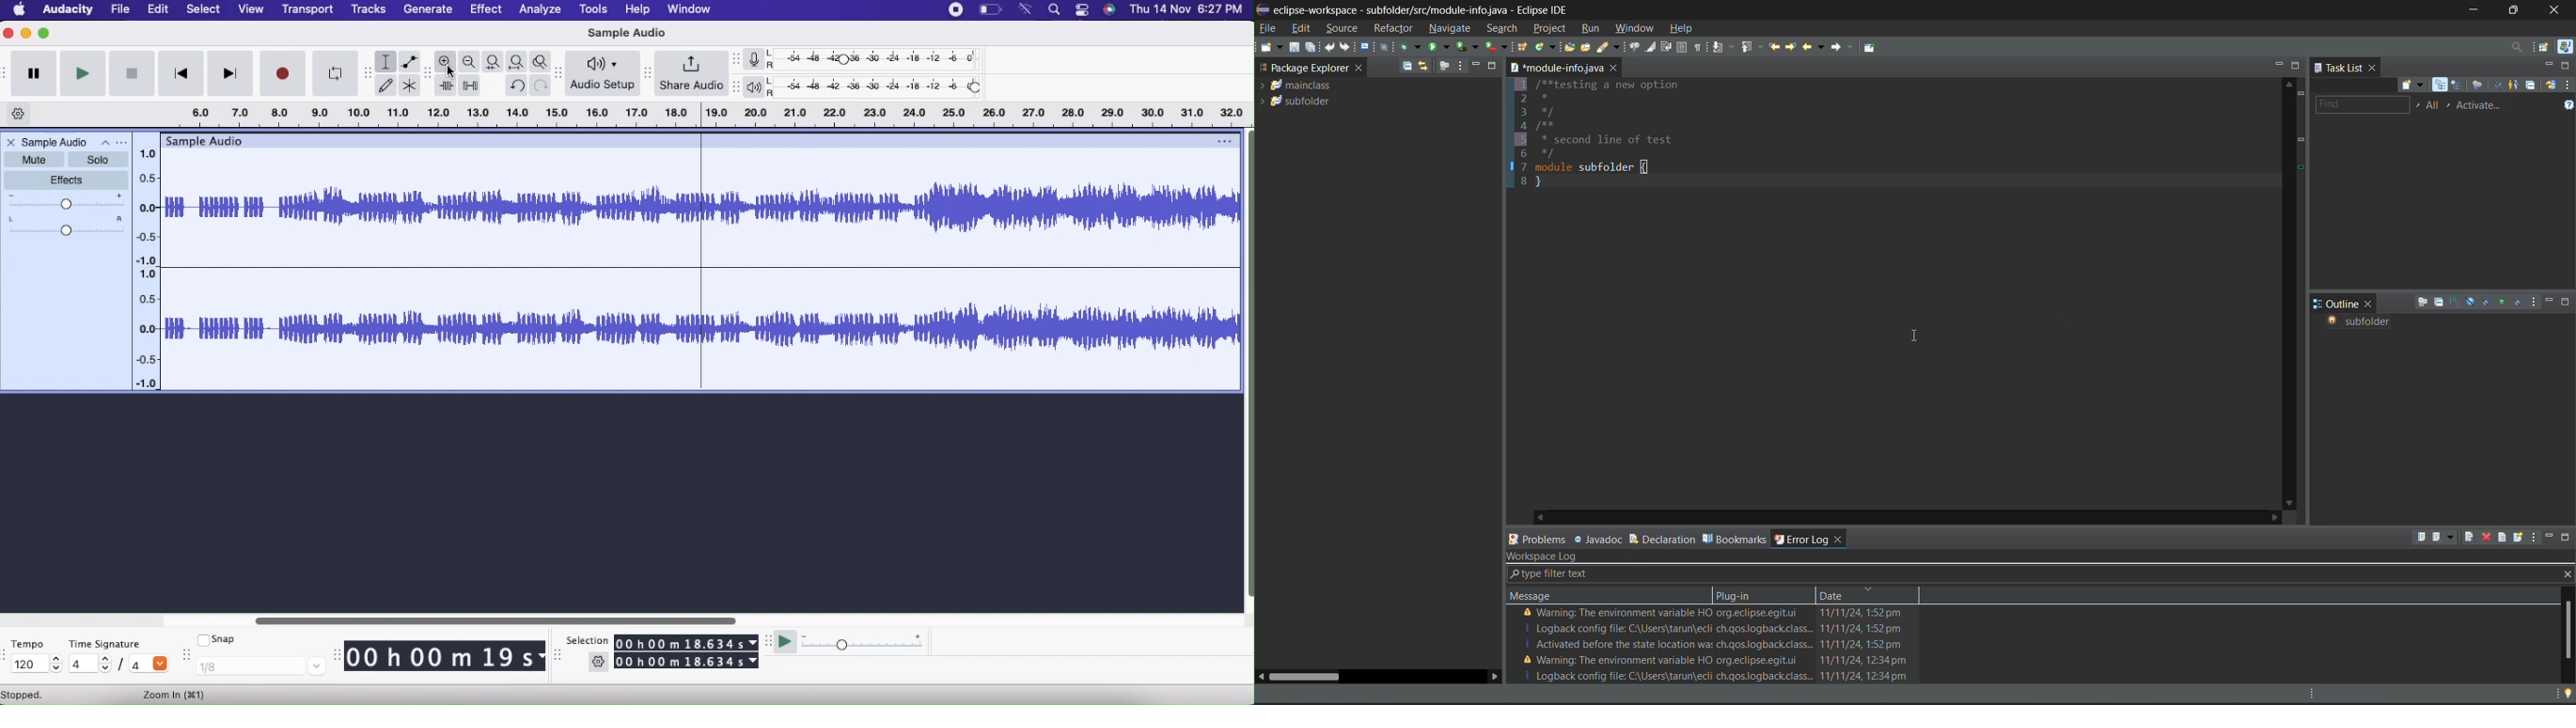  Describe the element at coordinates (627, 33) in the screenshot. I see `Sample Audio` at that location.